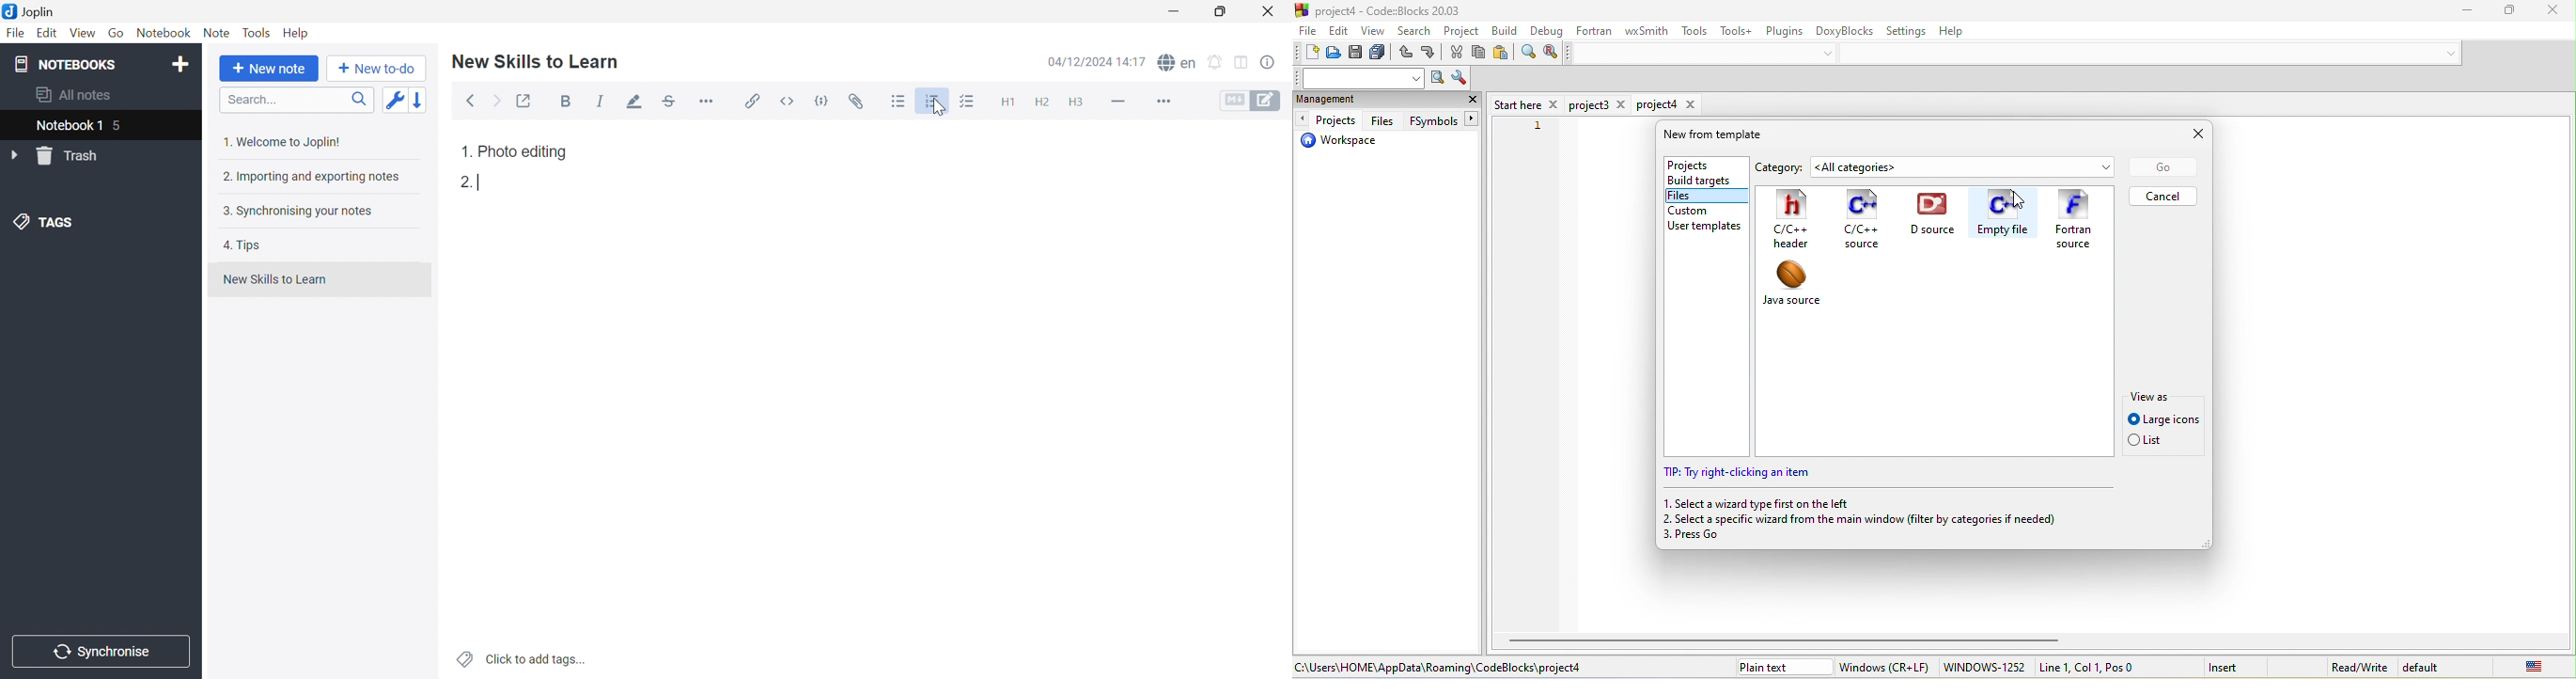 The width and height of the screenshot is (2576, 700). Describe the element at coordinates (297, 33) in the screenshot. I see `Help` at that location.